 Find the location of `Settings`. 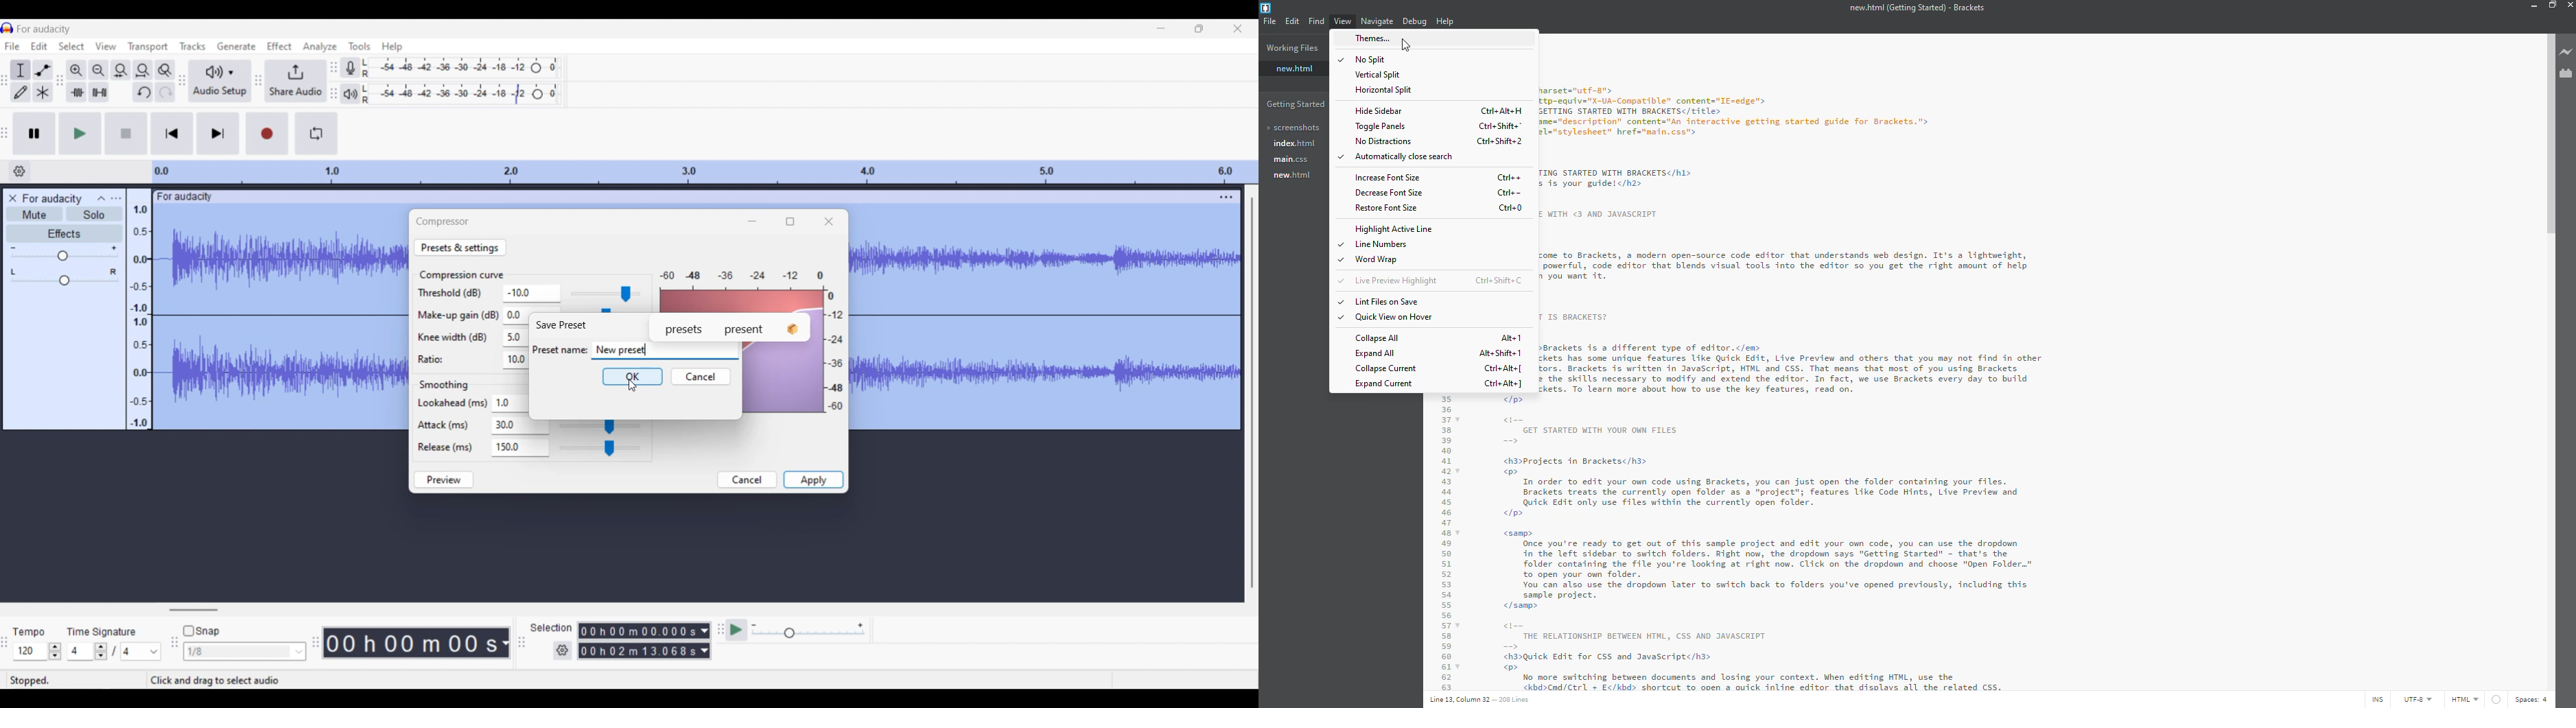

Settings is located at coordinates (563, 650).